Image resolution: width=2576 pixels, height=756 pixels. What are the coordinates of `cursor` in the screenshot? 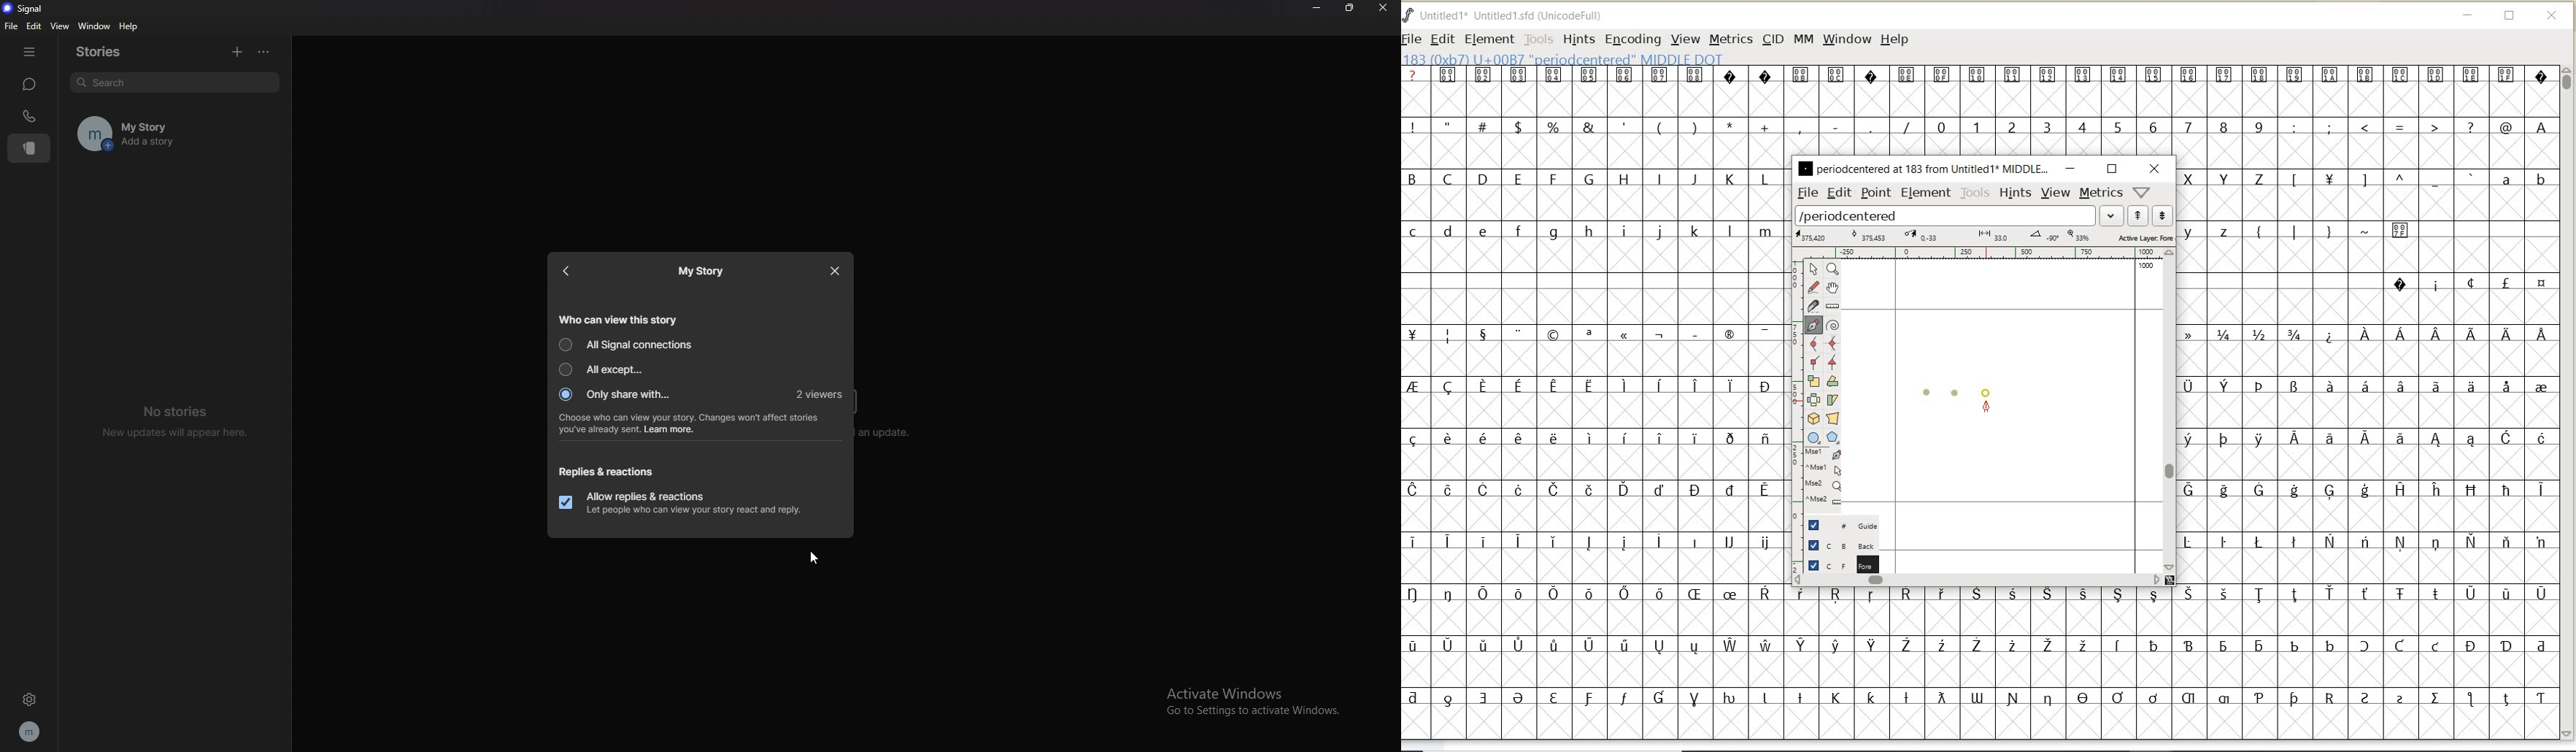 It's located at (817, 557).